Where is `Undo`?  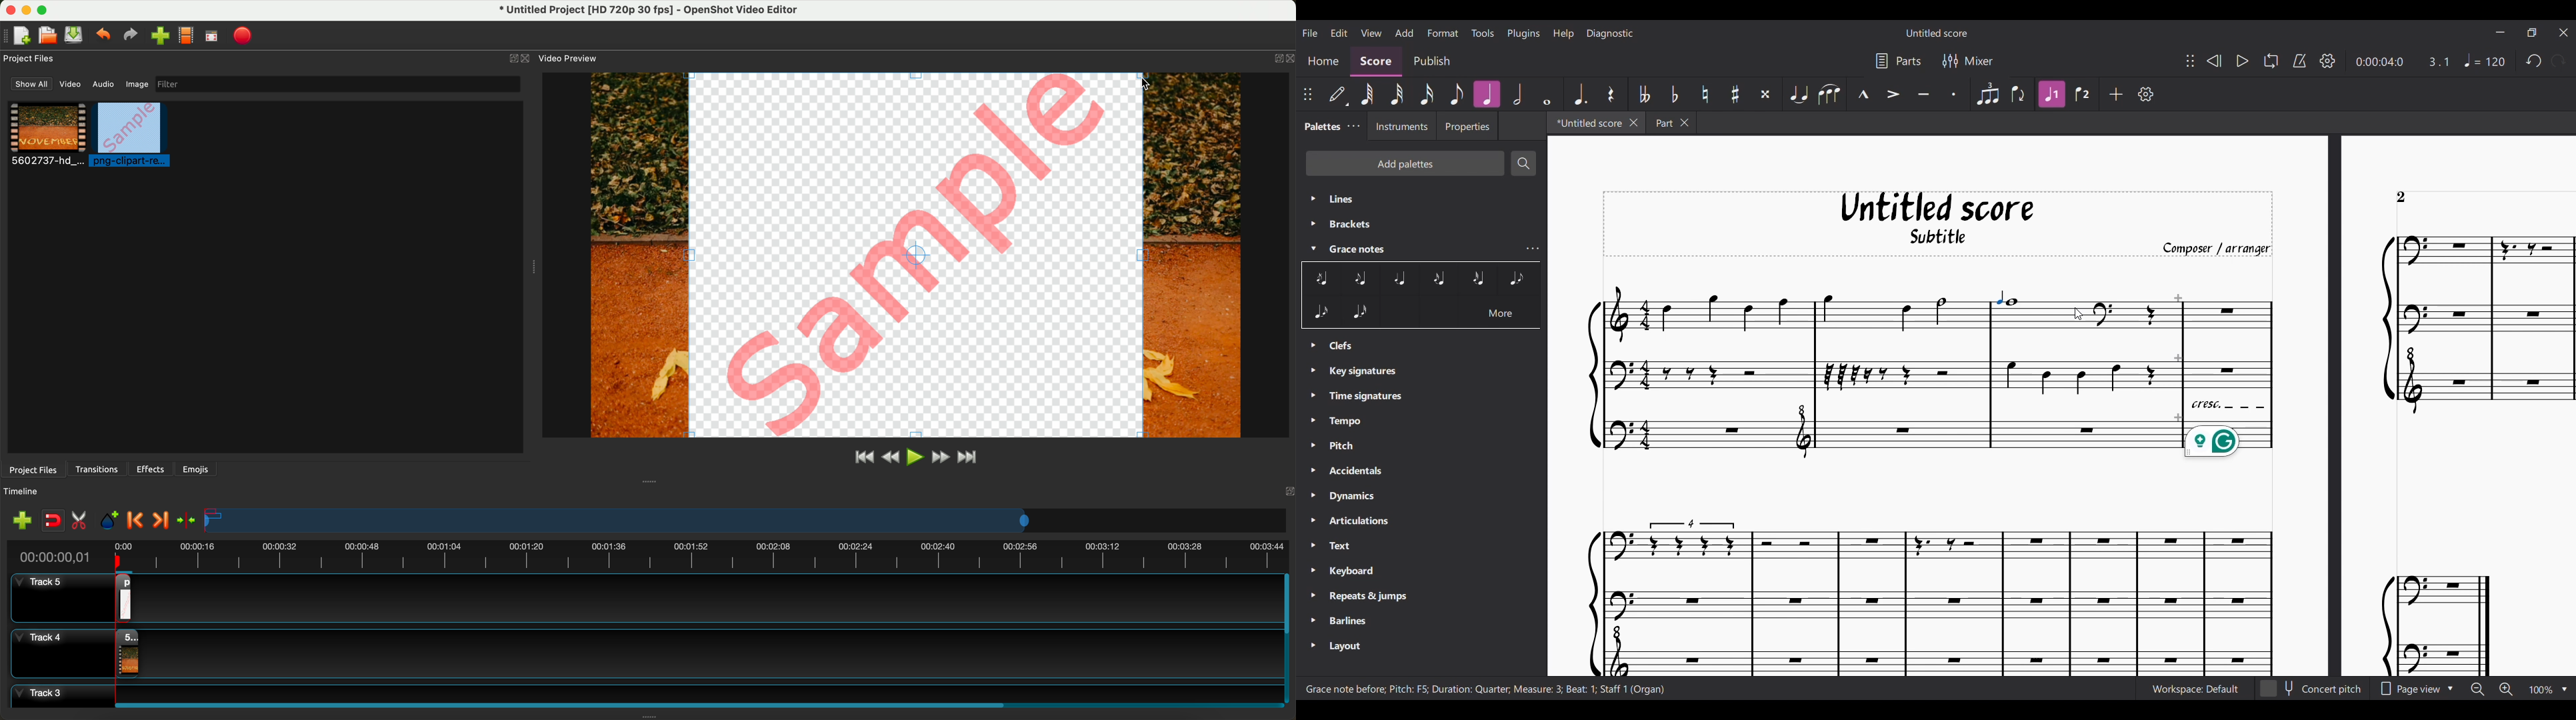 Undo is located at coordinates (2533, 61).